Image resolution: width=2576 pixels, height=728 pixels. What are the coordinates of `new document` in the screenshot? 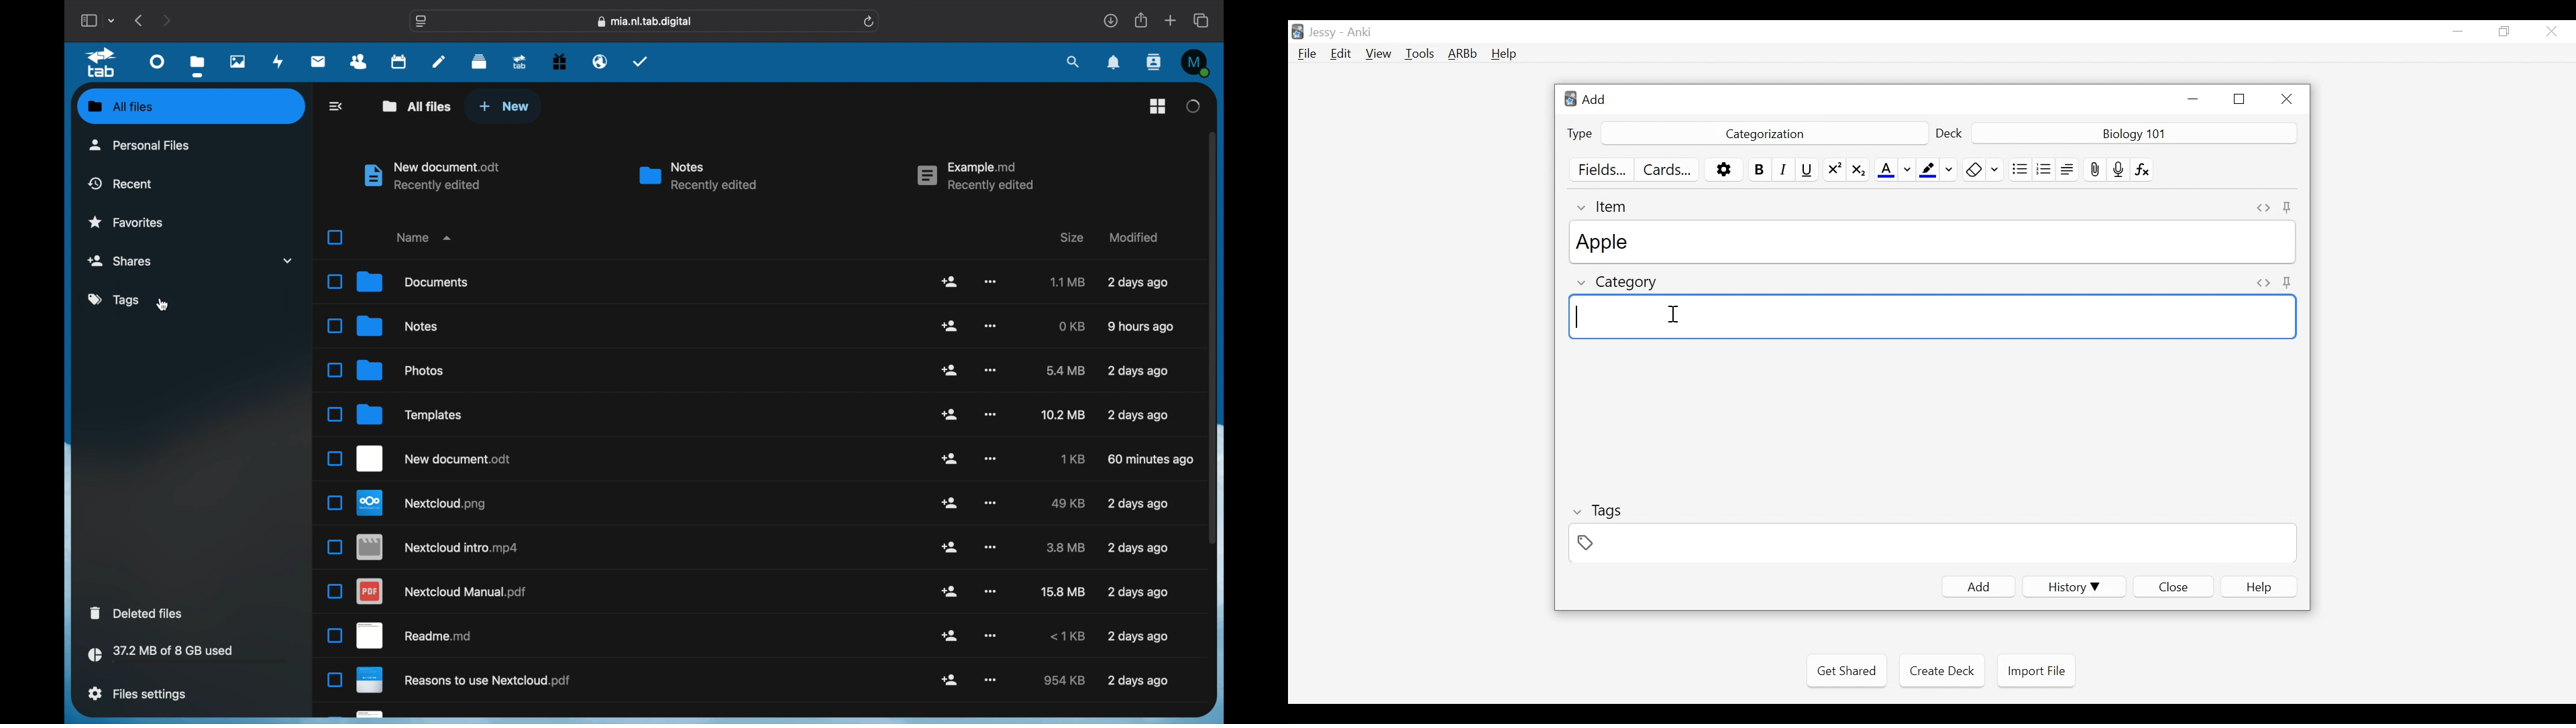 It's located at (433, 176).